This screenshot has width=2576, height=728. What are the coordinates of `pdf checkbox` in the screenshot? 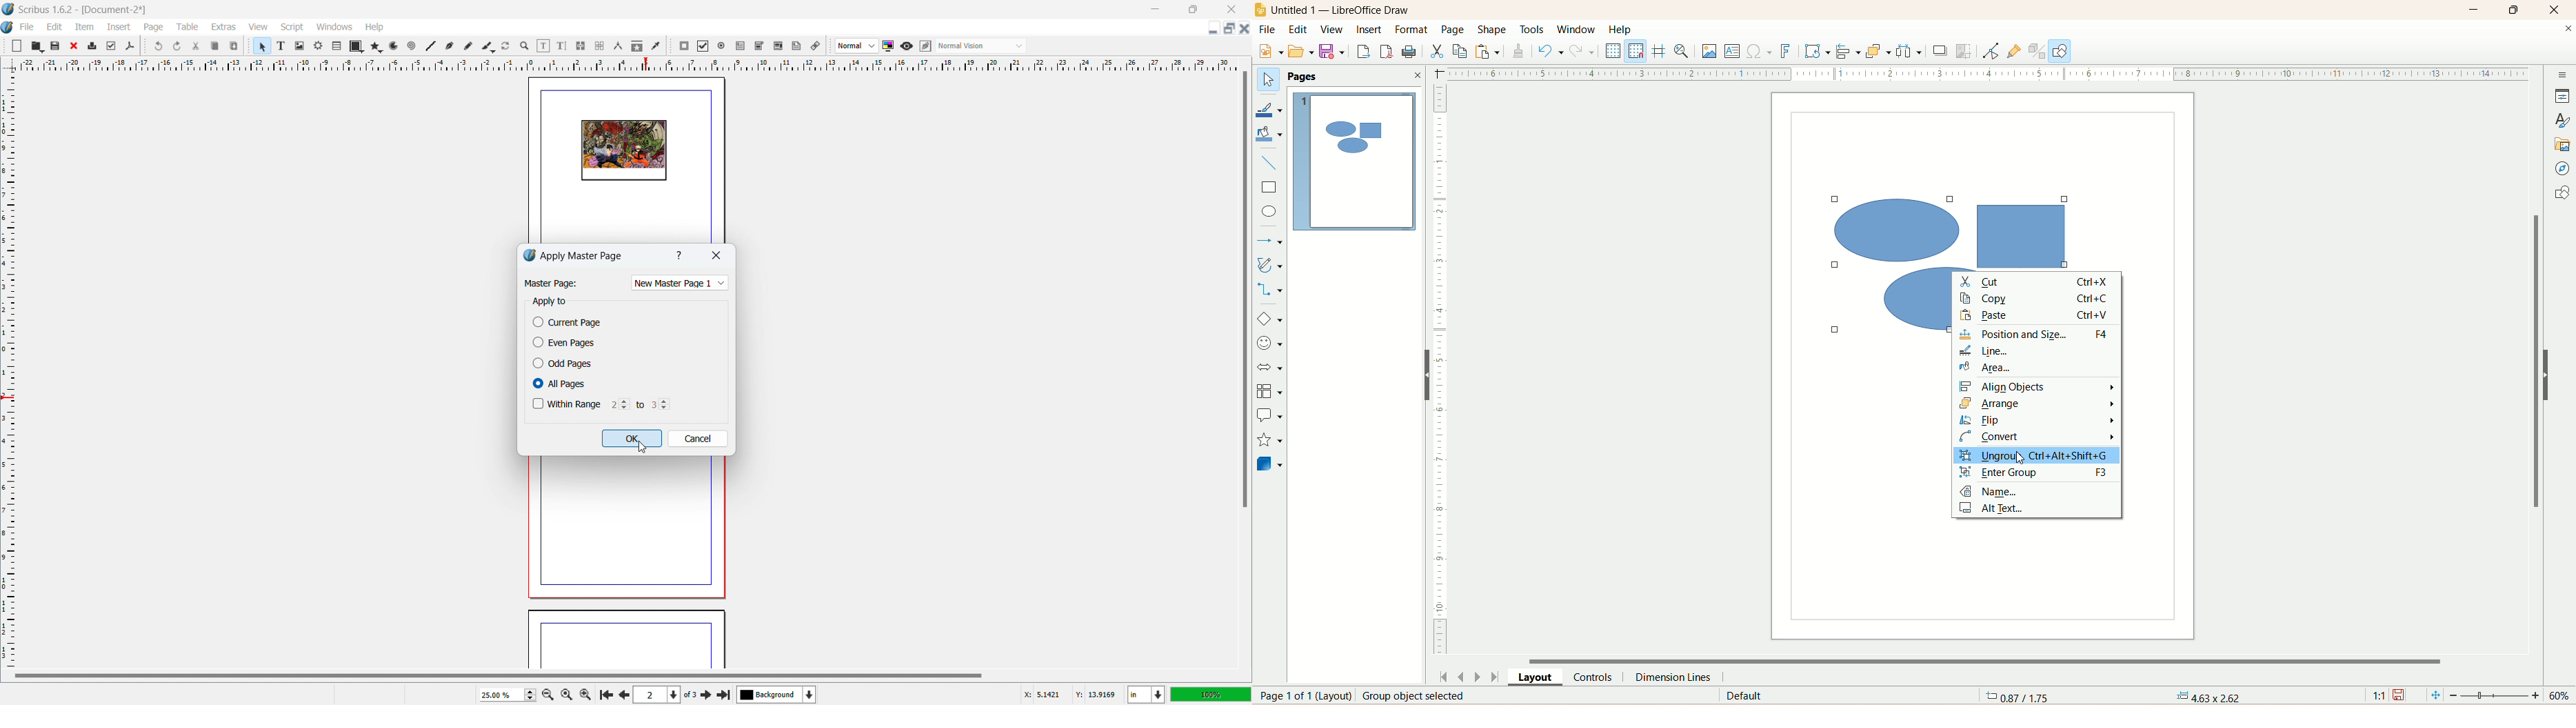 It's located at (703, 46).